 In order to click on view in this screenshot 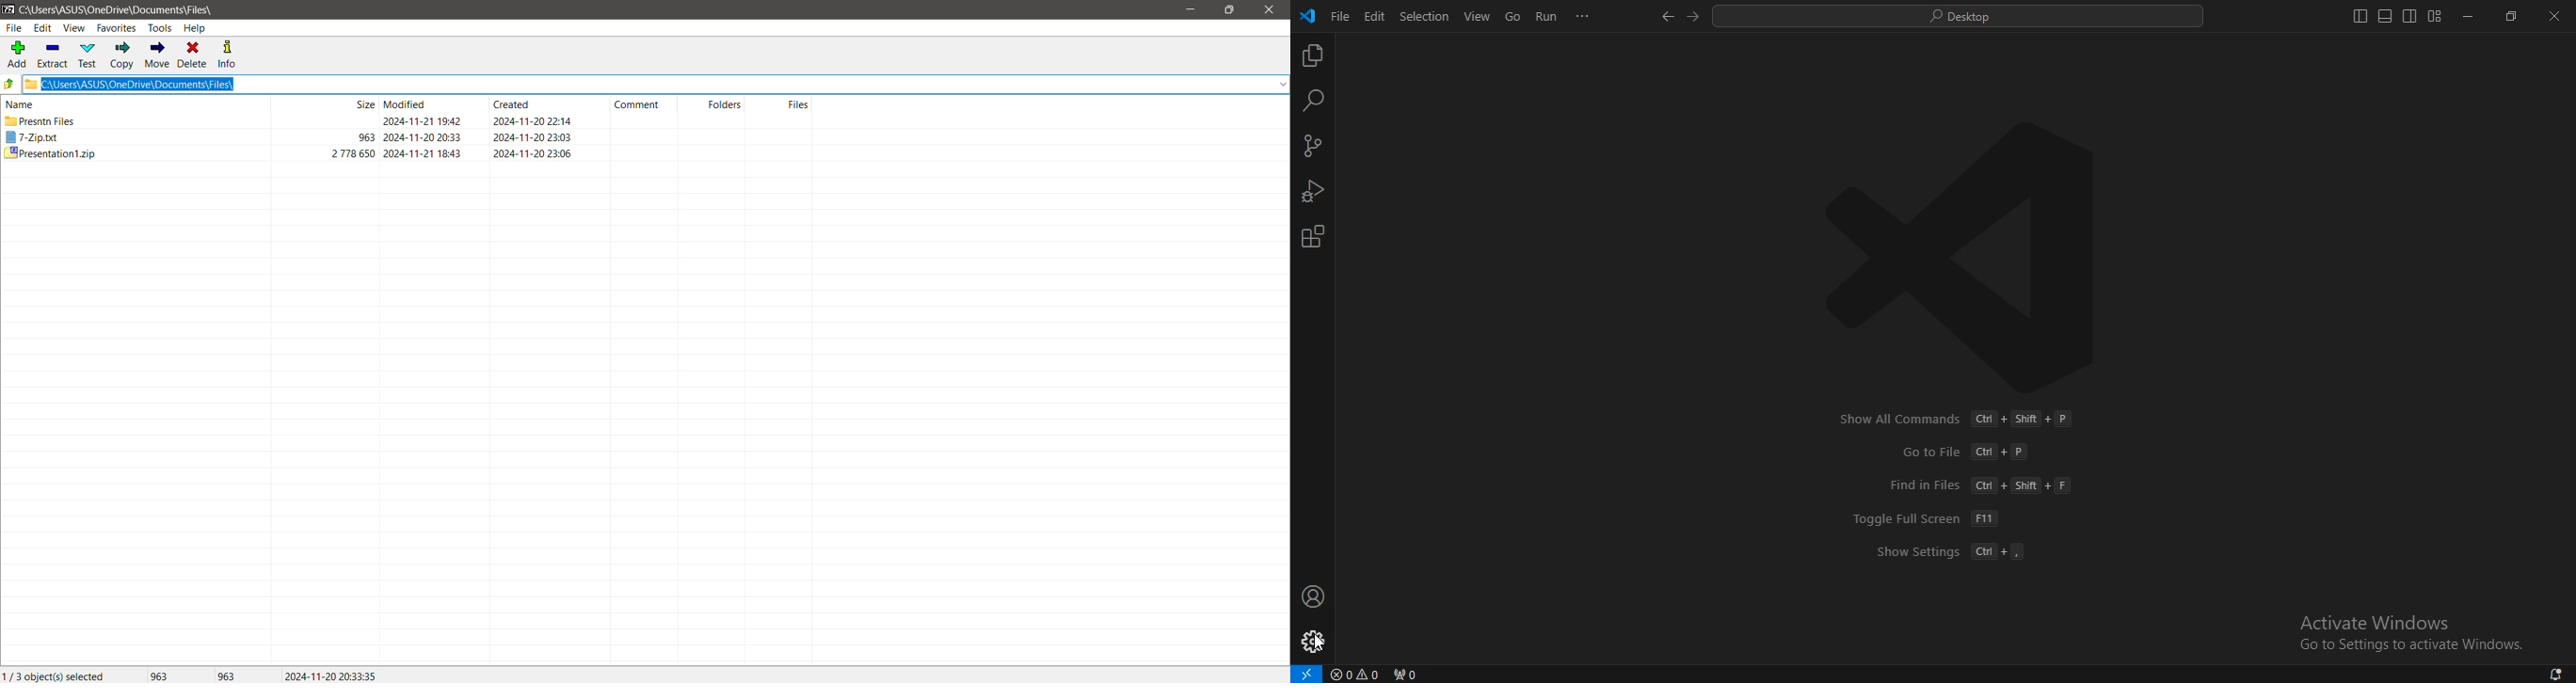, I will do `click(1477, 15)`.